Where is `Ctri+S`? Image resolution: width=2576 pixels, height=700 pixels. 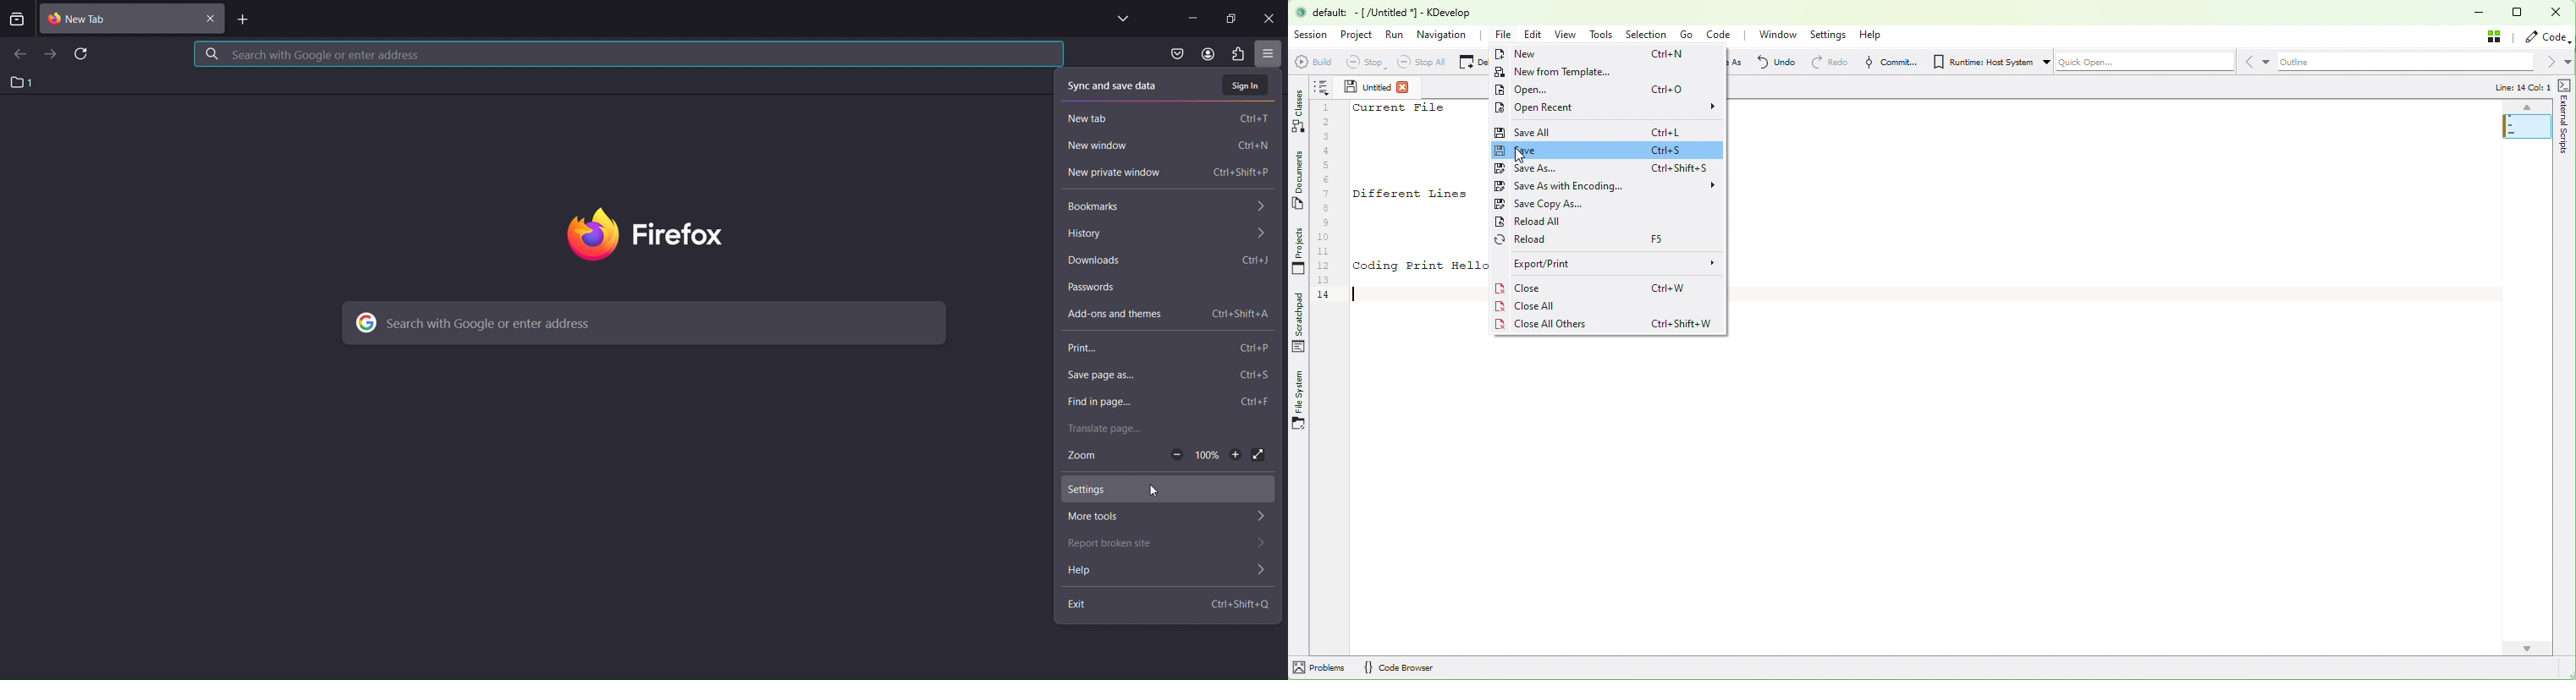
Ctri+S is located at coordinates (1667, 149).